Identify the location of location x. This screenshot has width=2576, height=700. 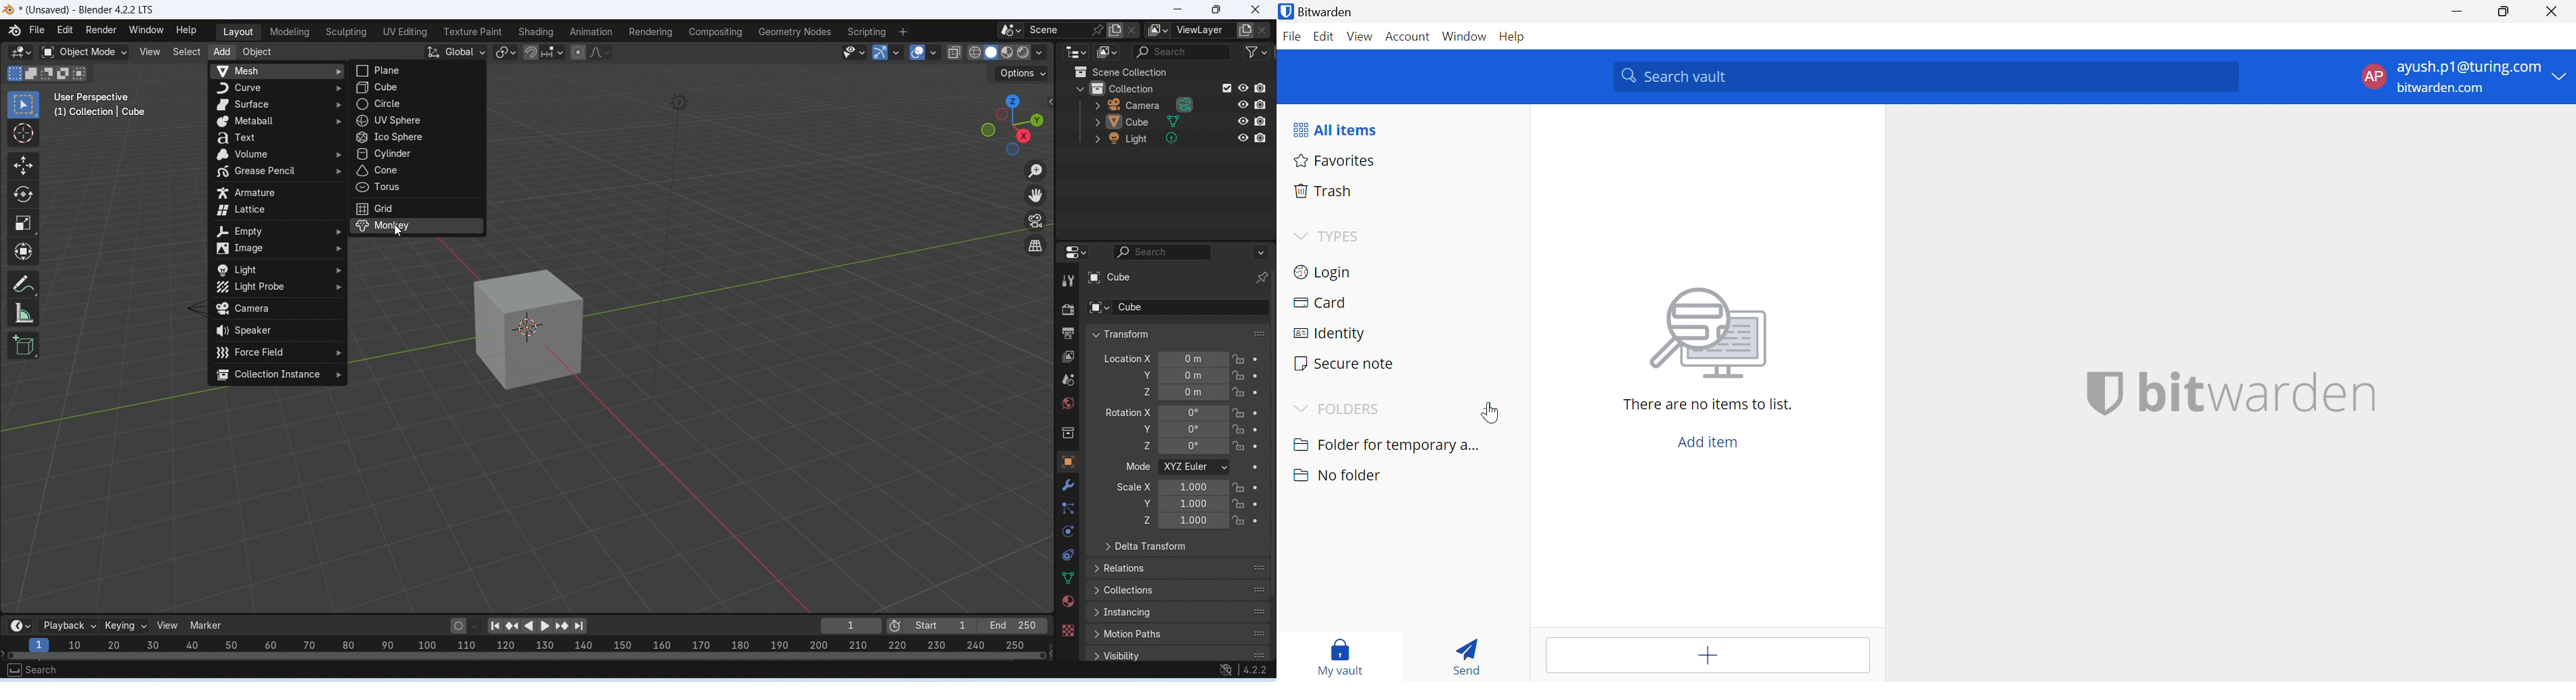
(1126, 358).